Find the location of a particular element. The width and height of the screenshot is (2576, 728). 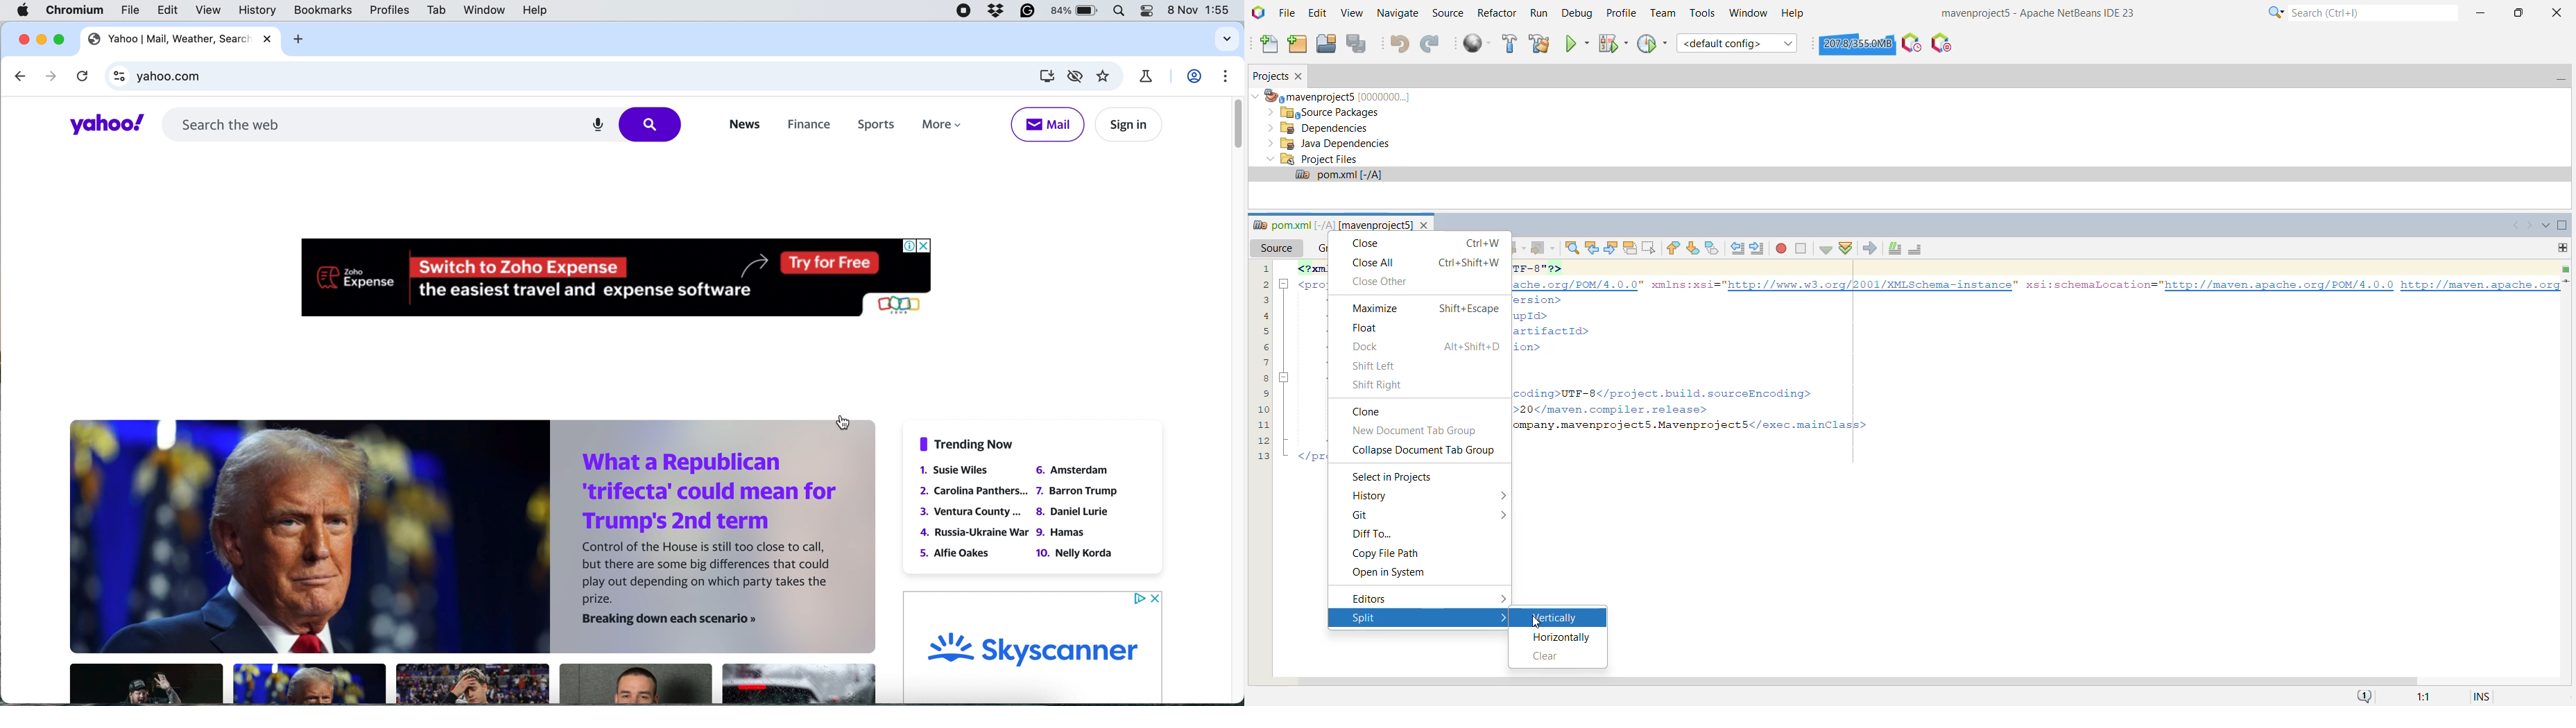

profile is located at coordinates (1195, 79).